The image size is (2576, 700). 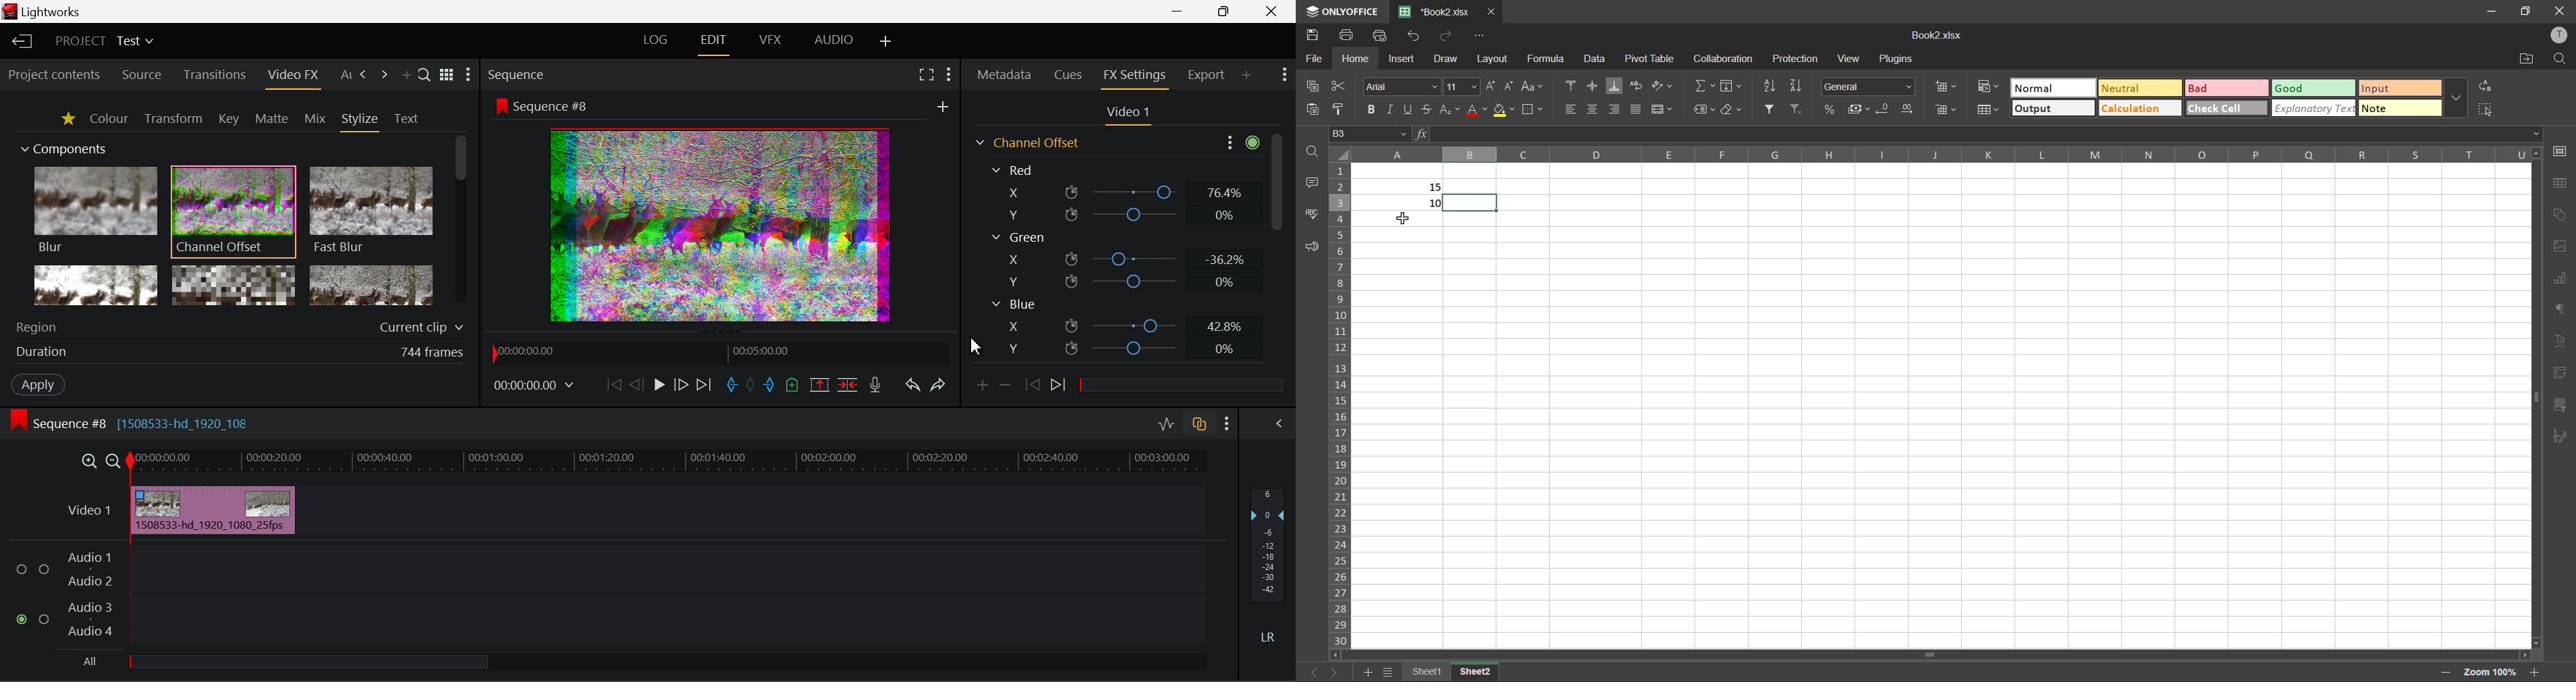 What do you see at coordinates (1119, 215) in the screenshot?
I see `Red Y` at bounding box center [1119, 215].